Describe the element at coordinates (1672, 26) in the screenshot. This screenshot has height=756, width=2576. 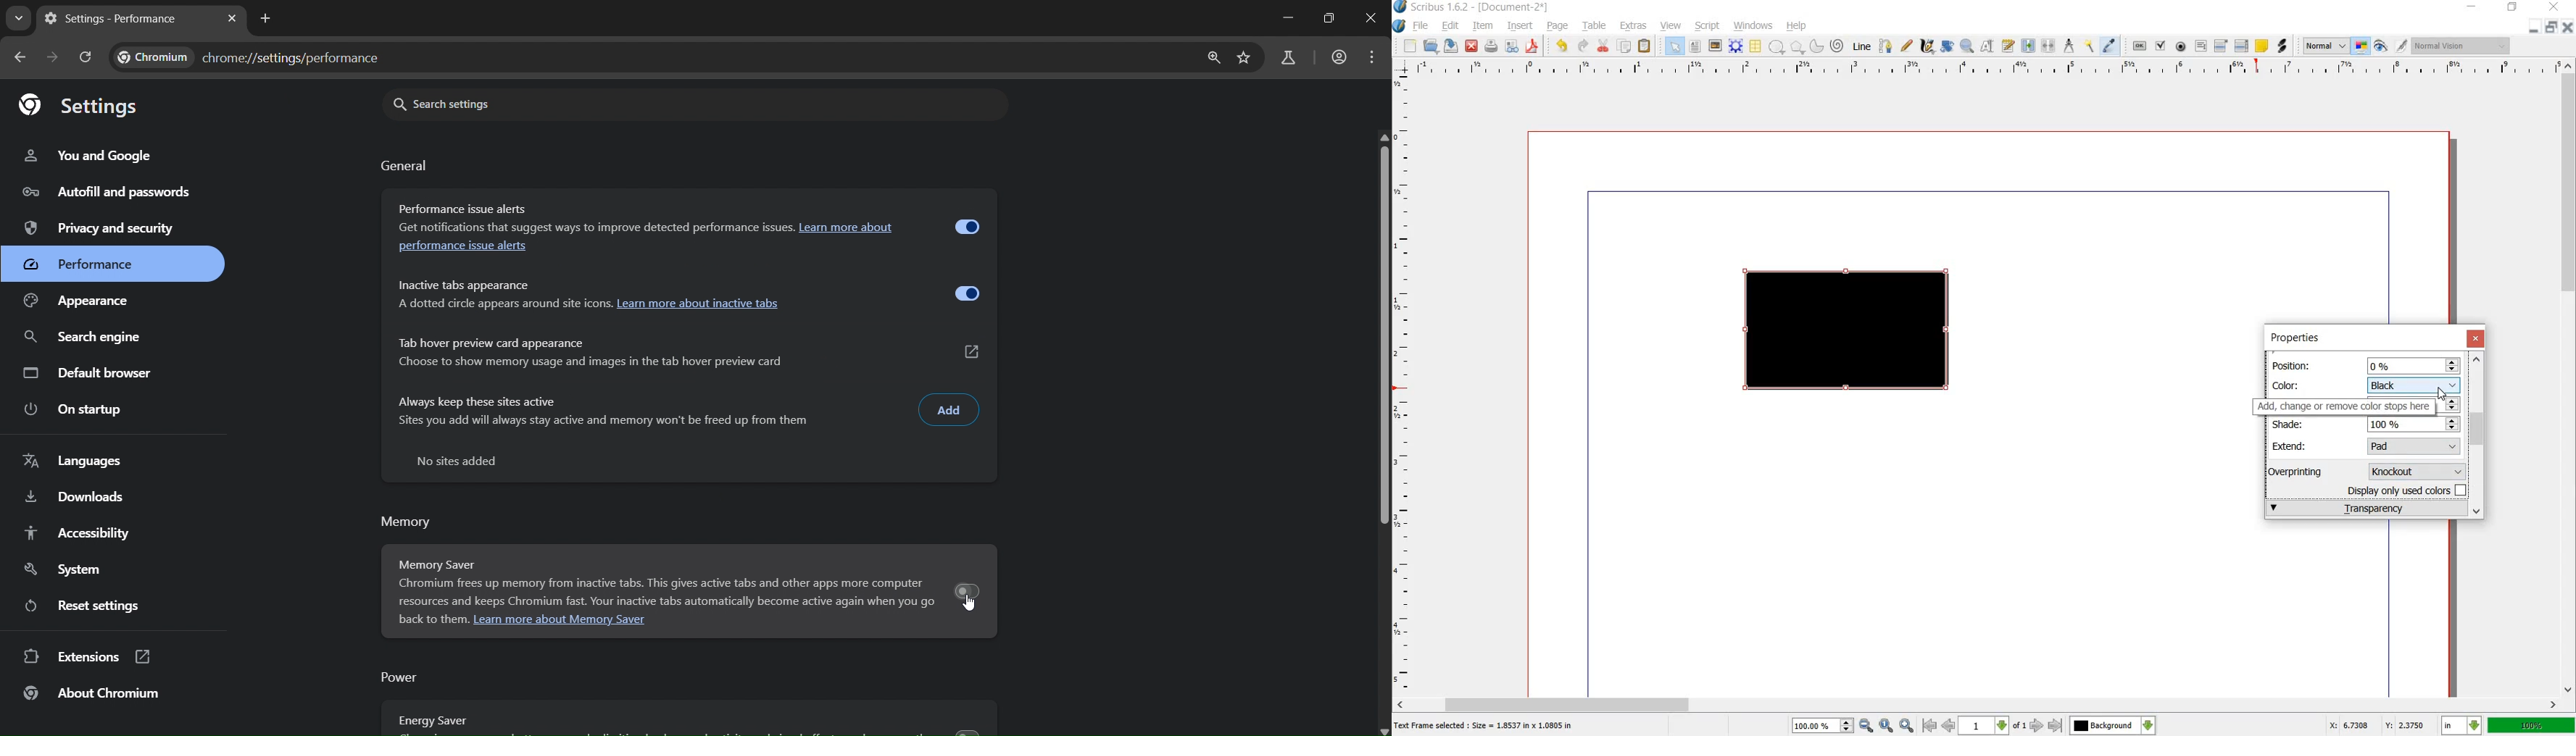
I see `view` at that location.